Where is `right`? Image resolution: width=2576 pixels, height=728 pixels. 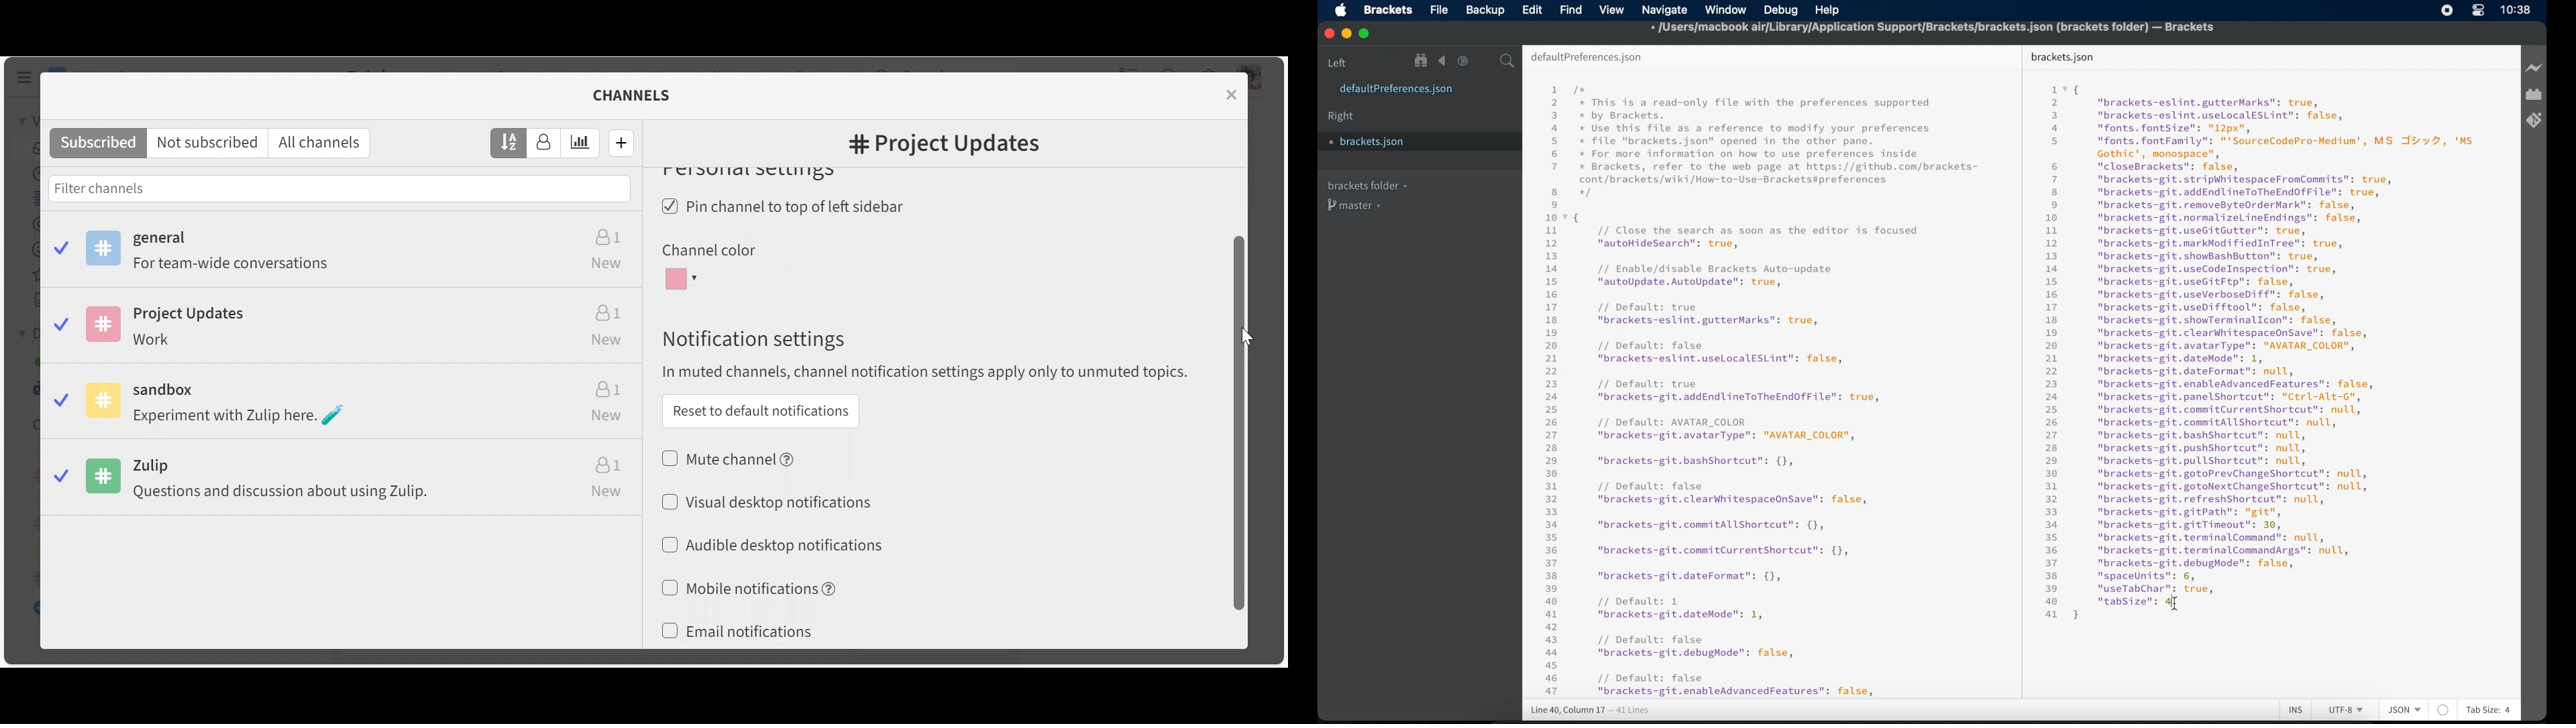 right is located at coordinates (1341, 117).